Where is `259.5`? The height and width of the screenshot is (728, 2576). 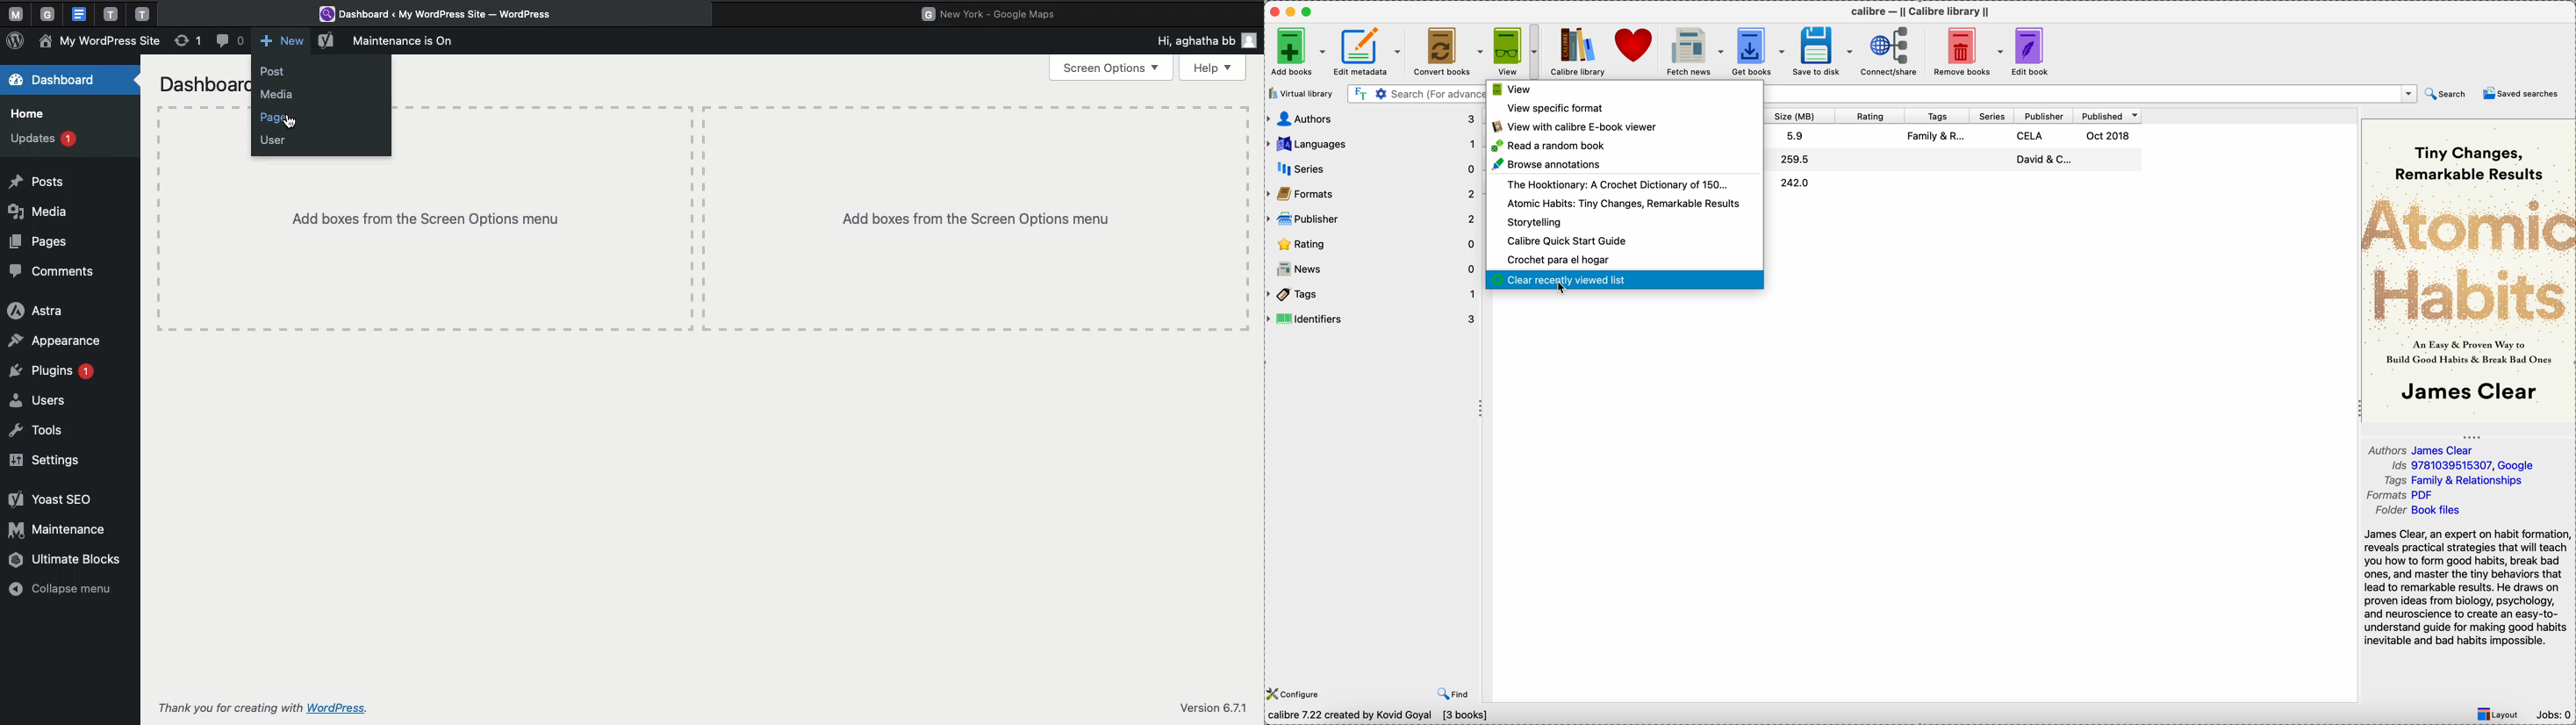 259.5 is located at coordinates (1794, 159).